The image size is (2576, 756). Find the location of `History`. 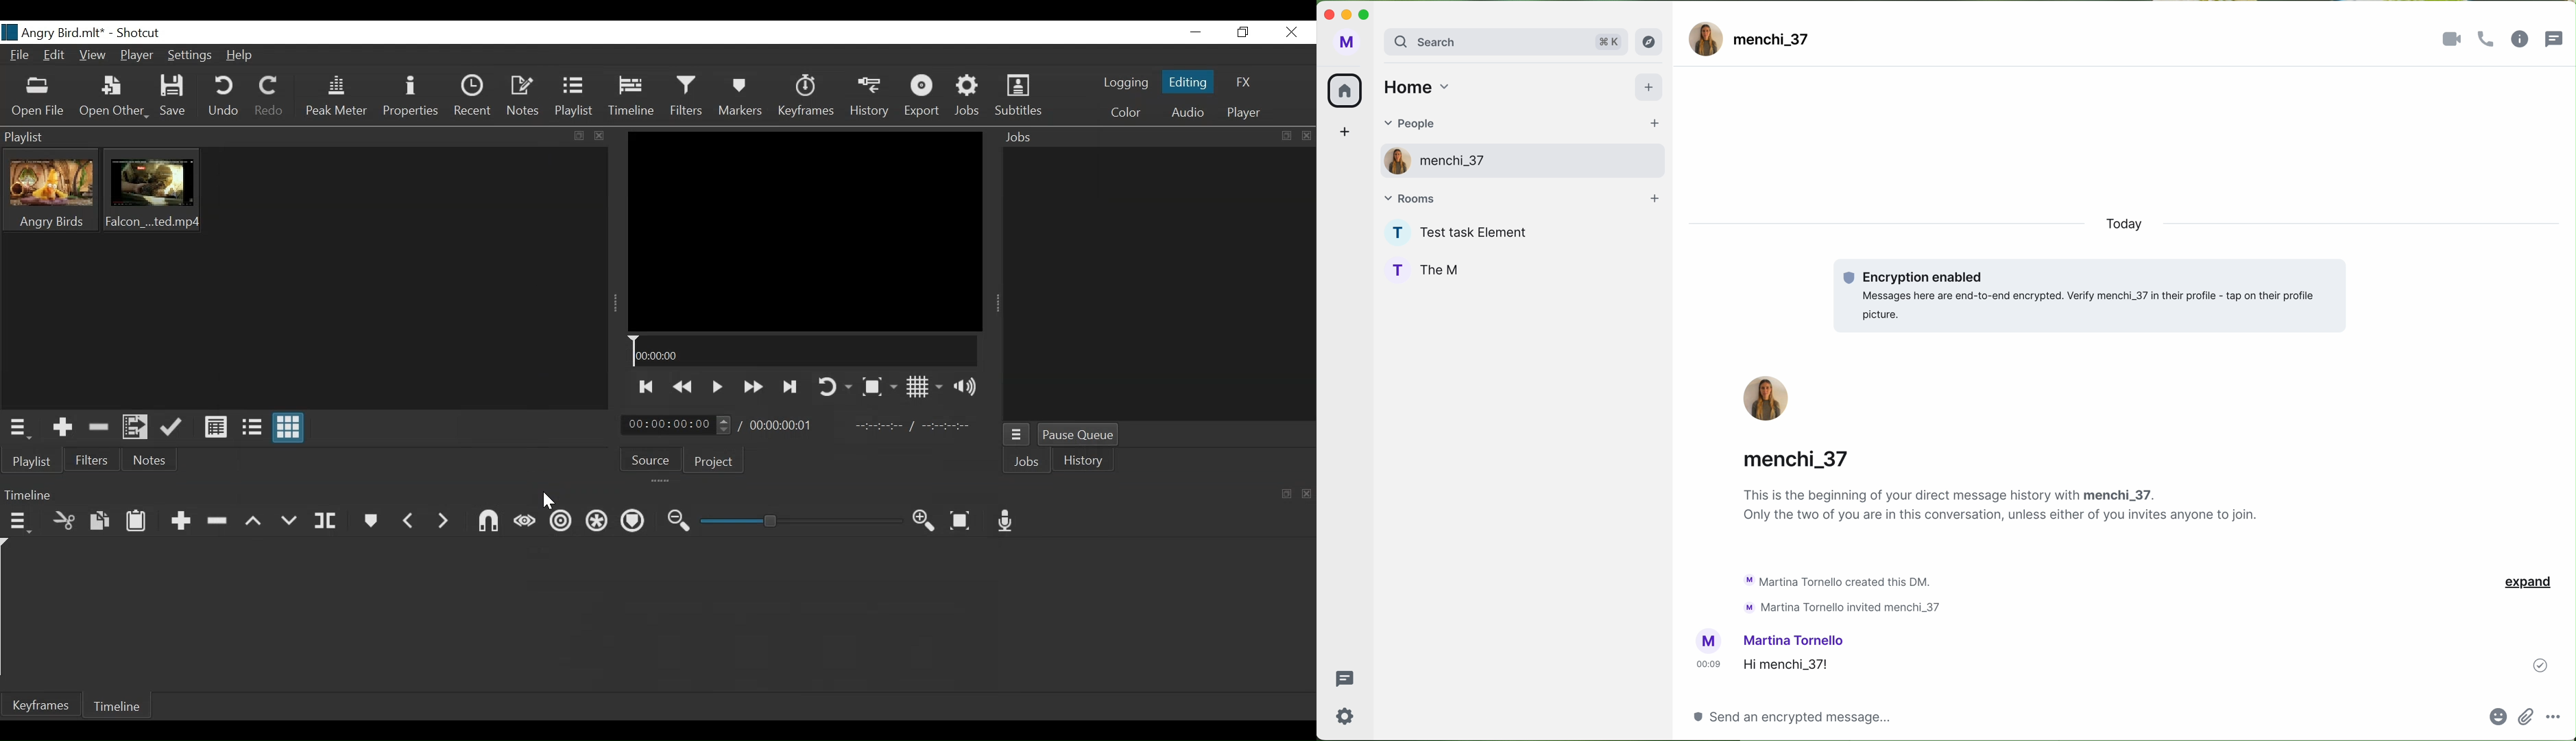

History is located at coordinates (869, 96).